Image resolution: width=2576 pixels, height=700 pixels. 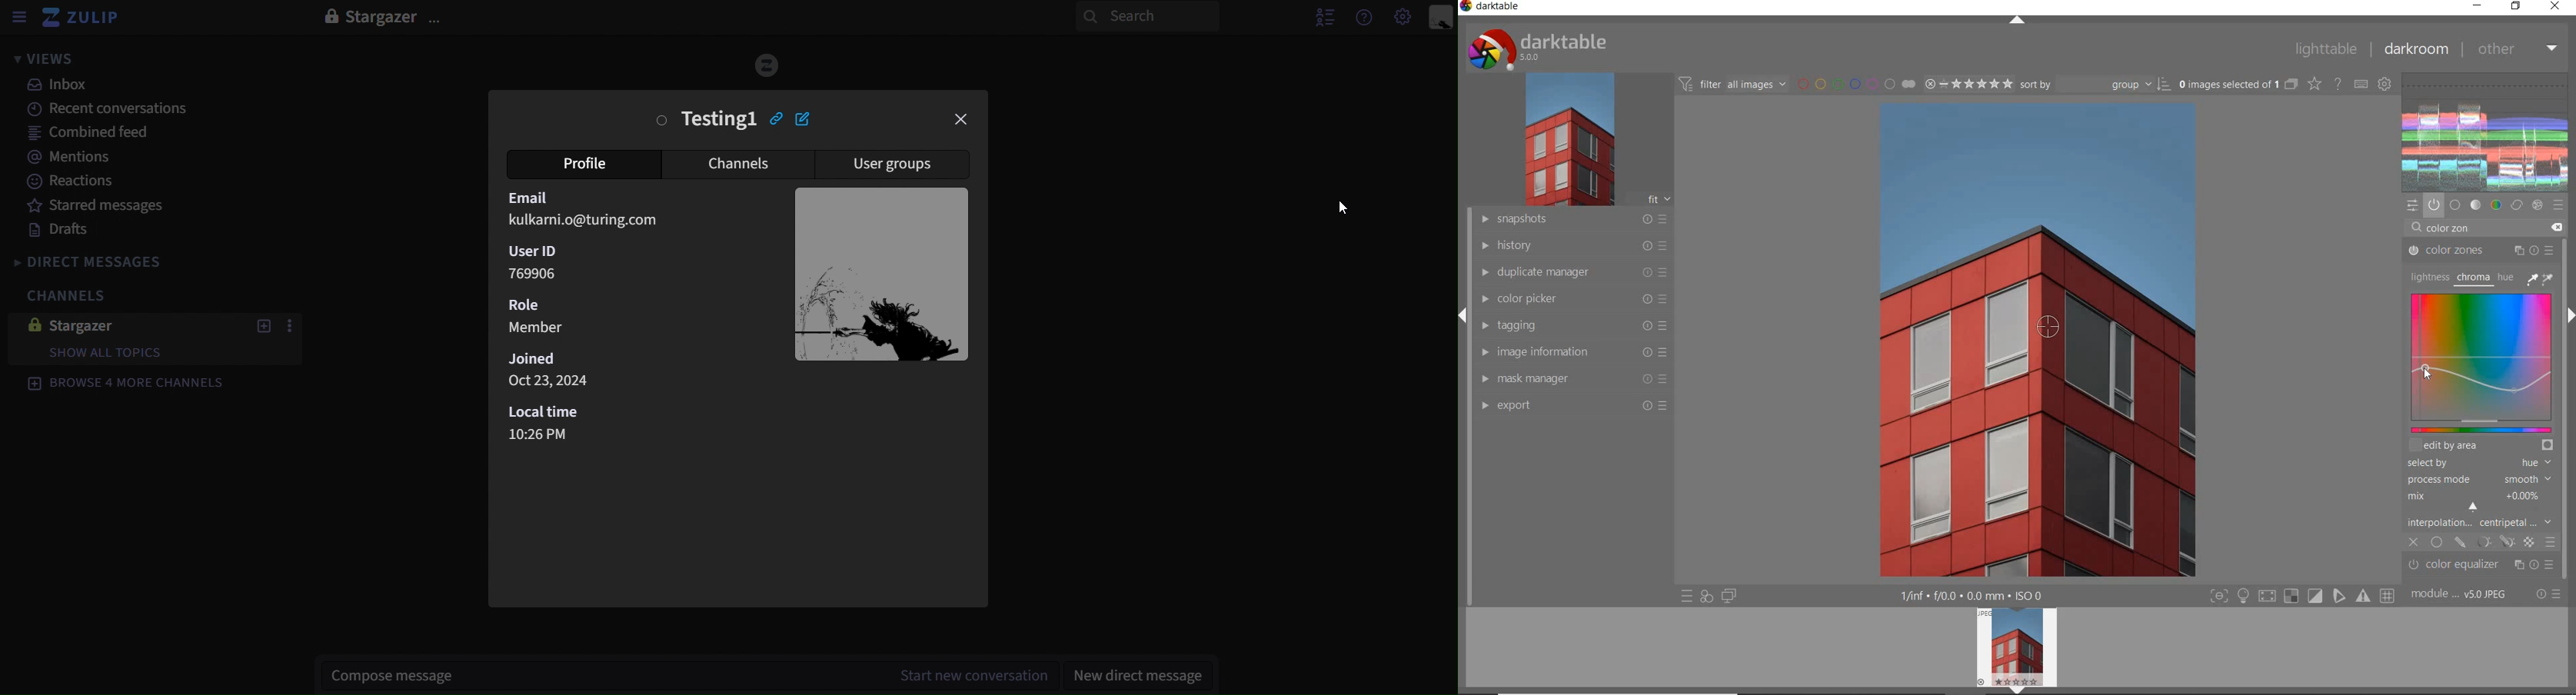 What do you see at coordinates (2047, 327) in the screenshot?
I see `COLOR PICKER TOOL POSITION` at bounding box center [2047, 327].